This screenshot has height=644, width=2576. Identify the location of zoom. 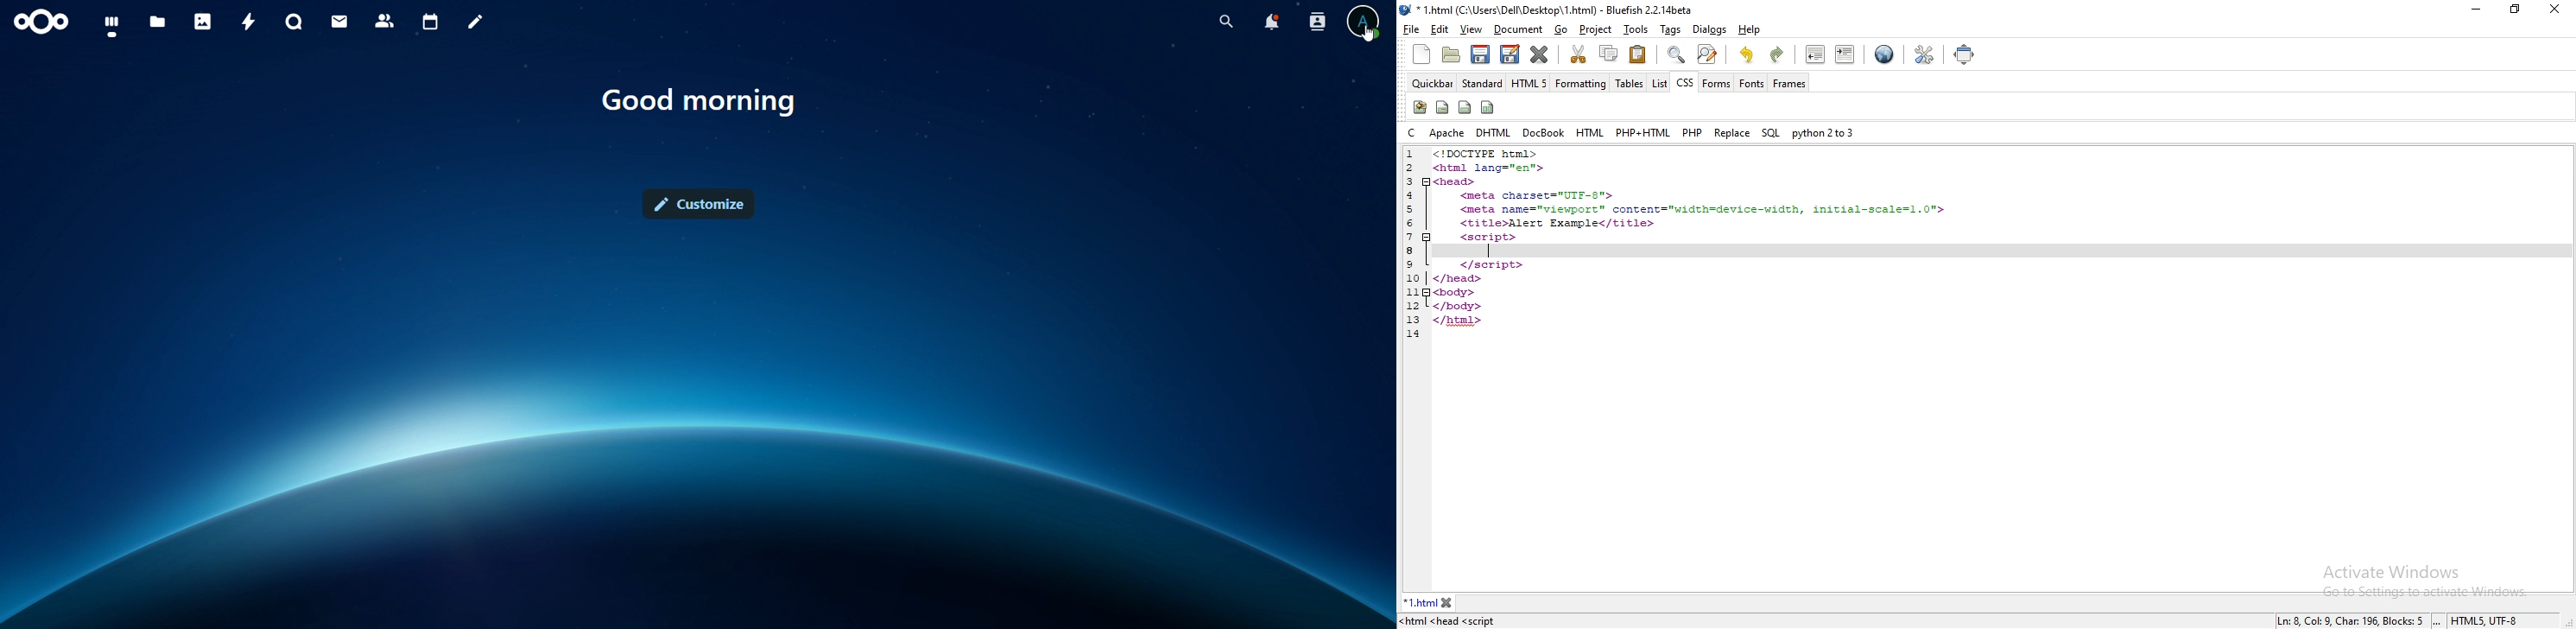
(1674, 54).